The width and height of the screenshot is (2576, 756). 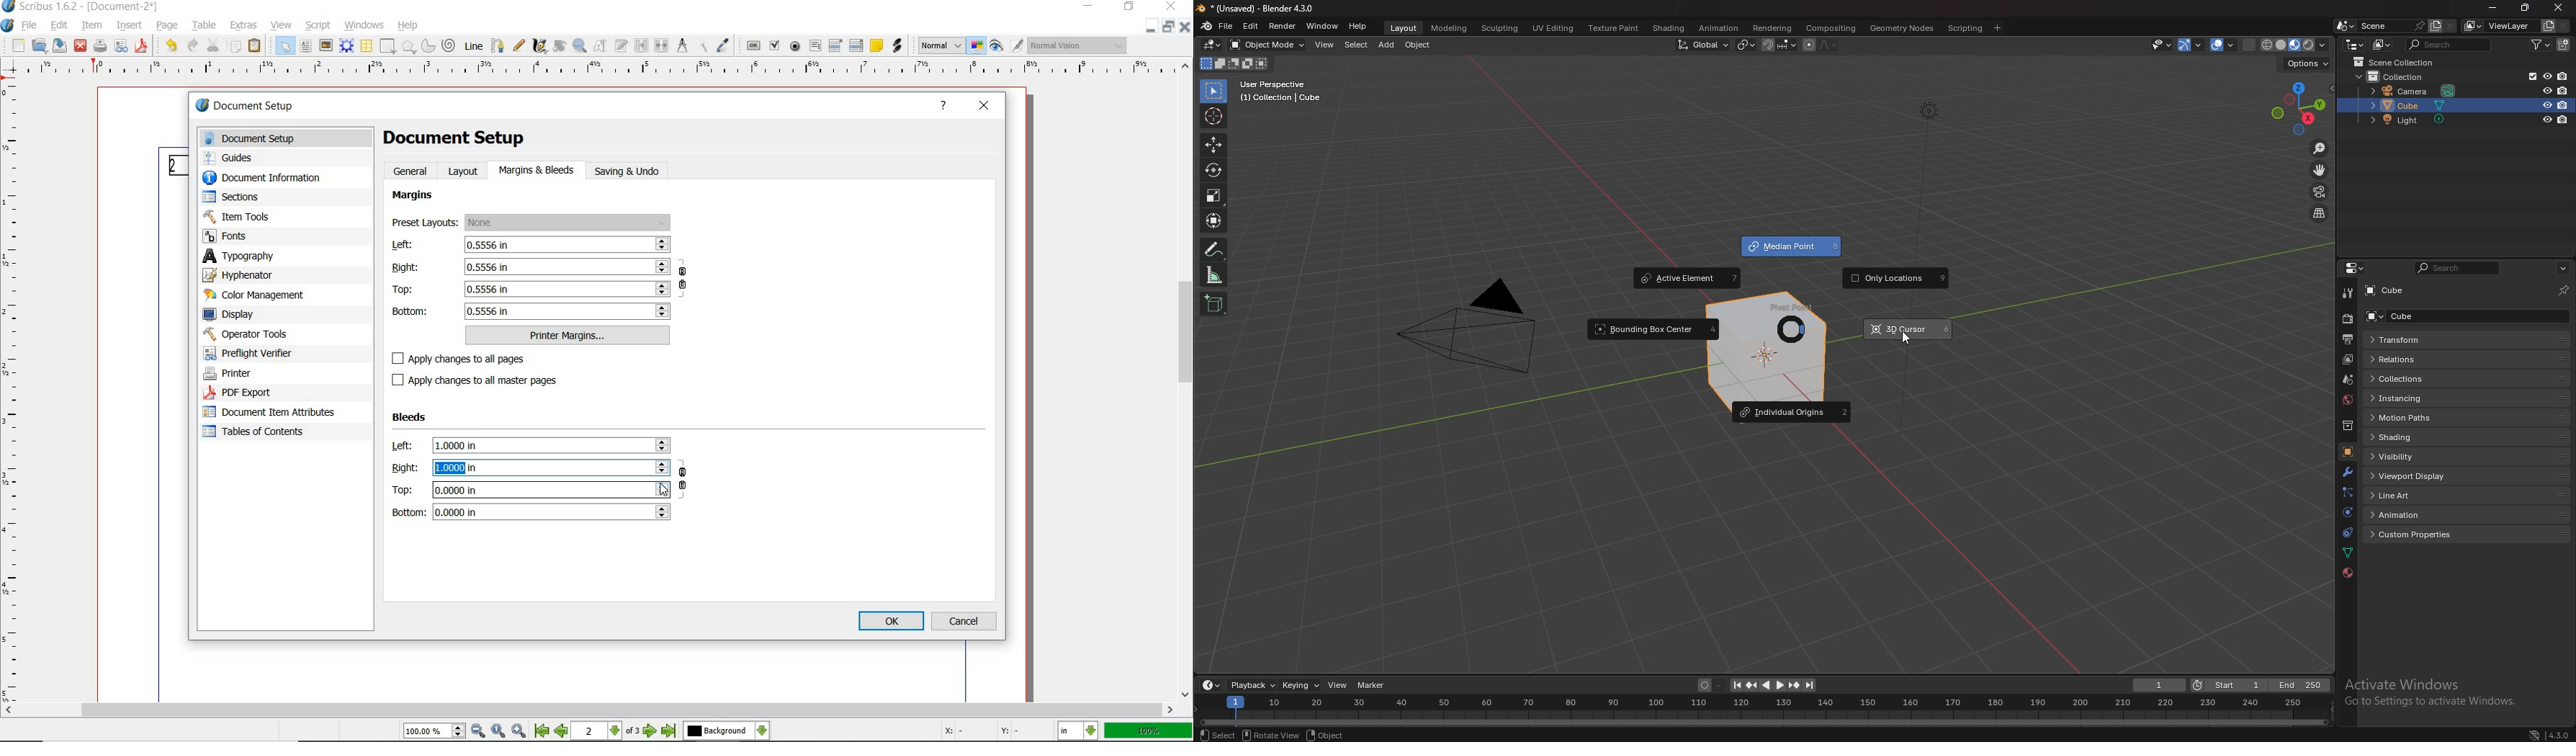 I want to click on add workspace, so click(x=1997, y=28).